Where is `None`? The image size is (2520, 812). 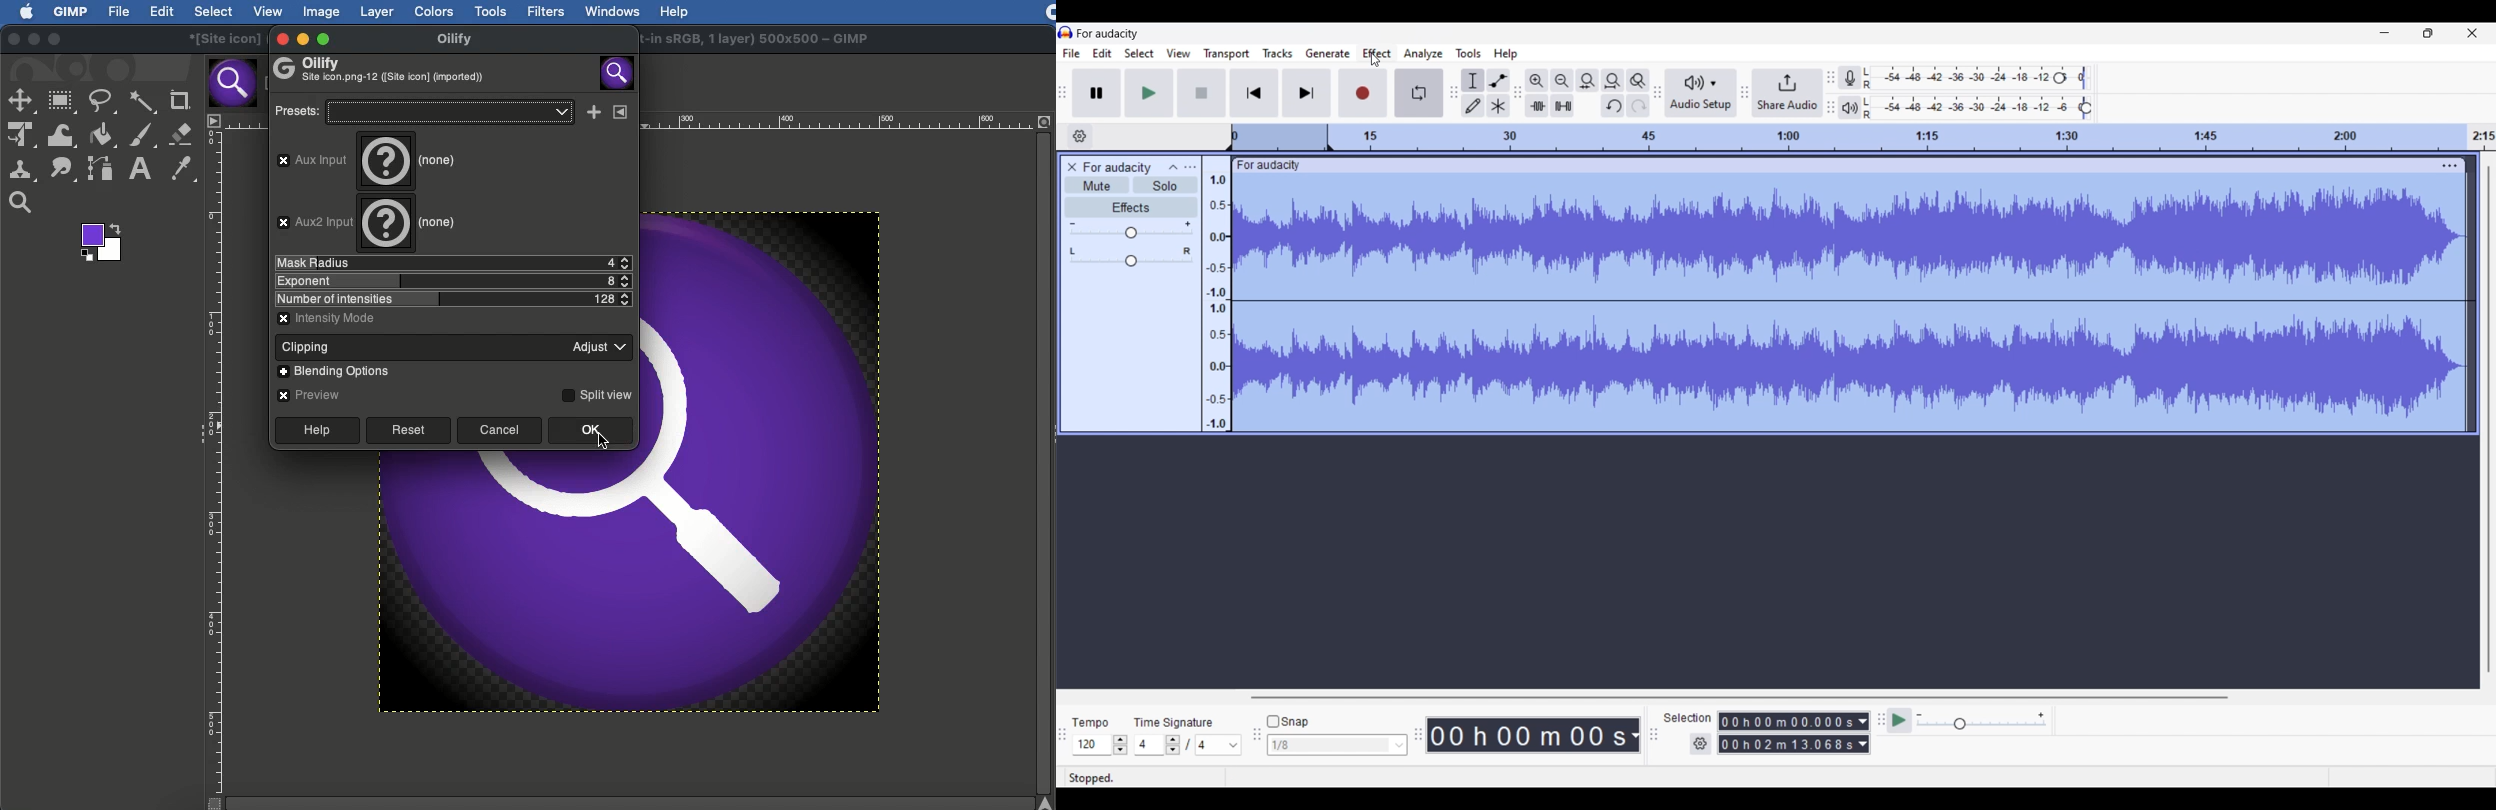
None is located at coordinates (405, 192).